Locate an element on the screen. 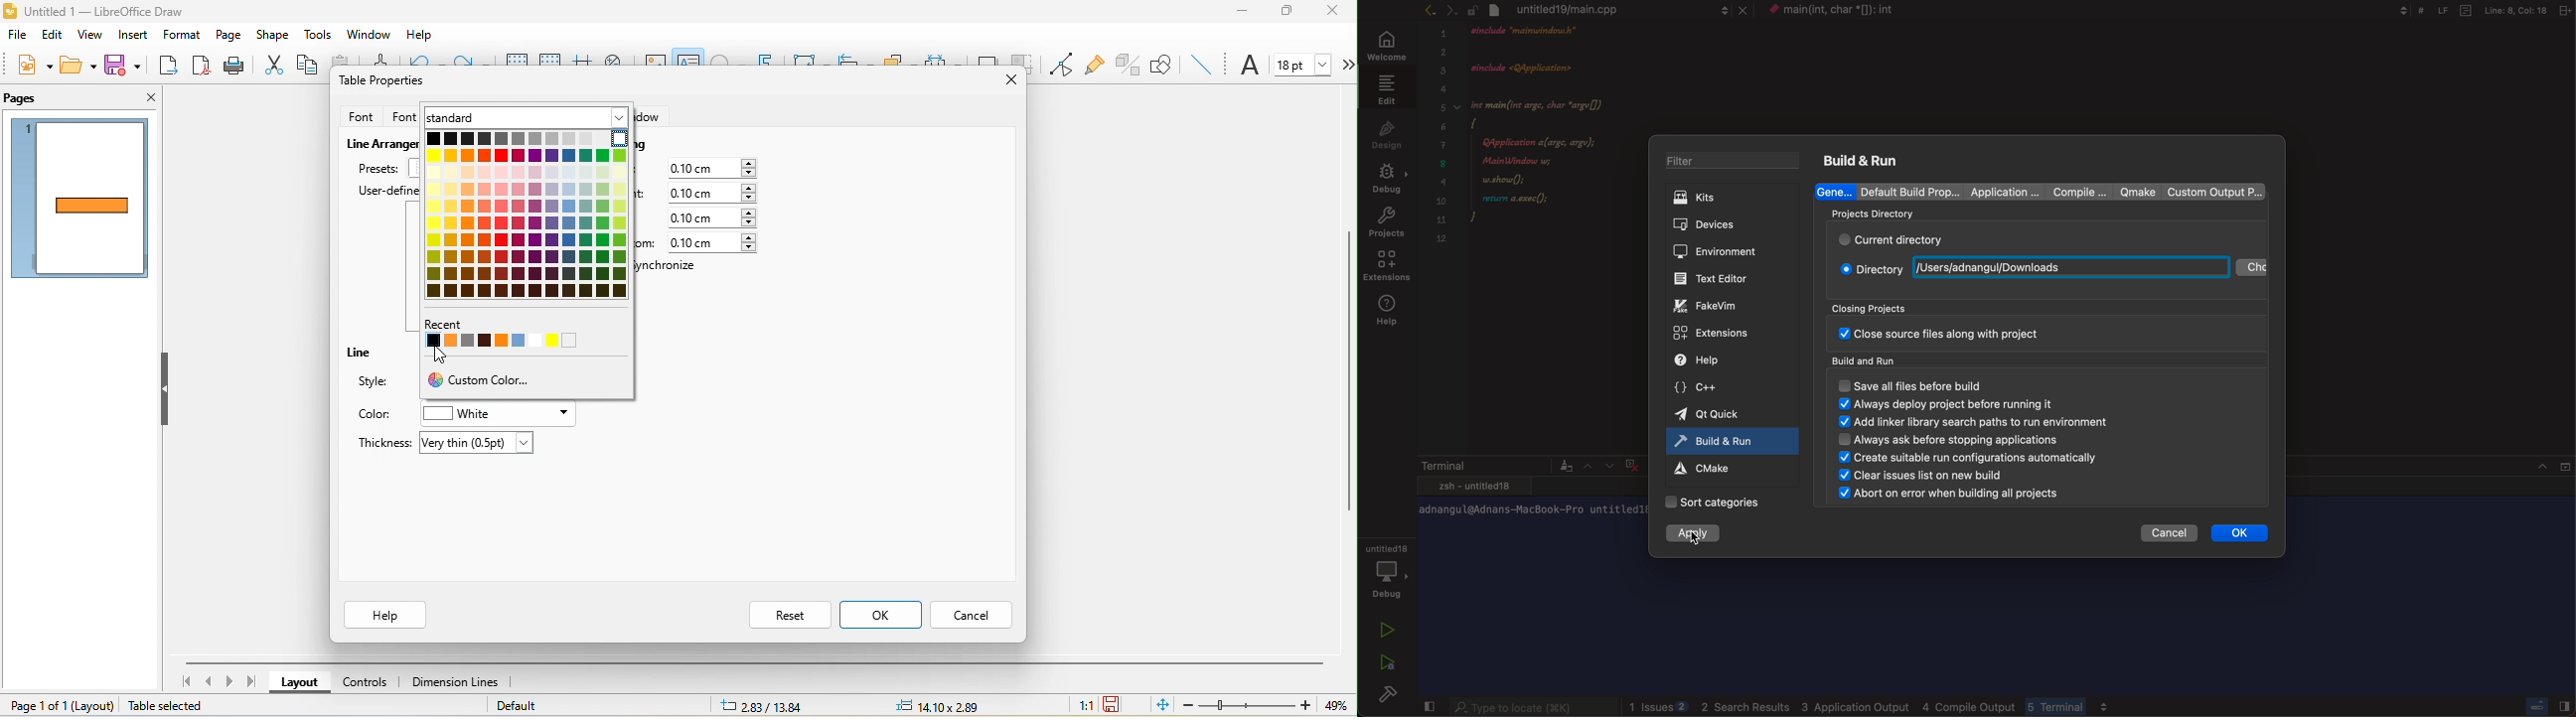 This screenshot has width=2576, height=728. abort on error is located at coordinates (1943, 494).